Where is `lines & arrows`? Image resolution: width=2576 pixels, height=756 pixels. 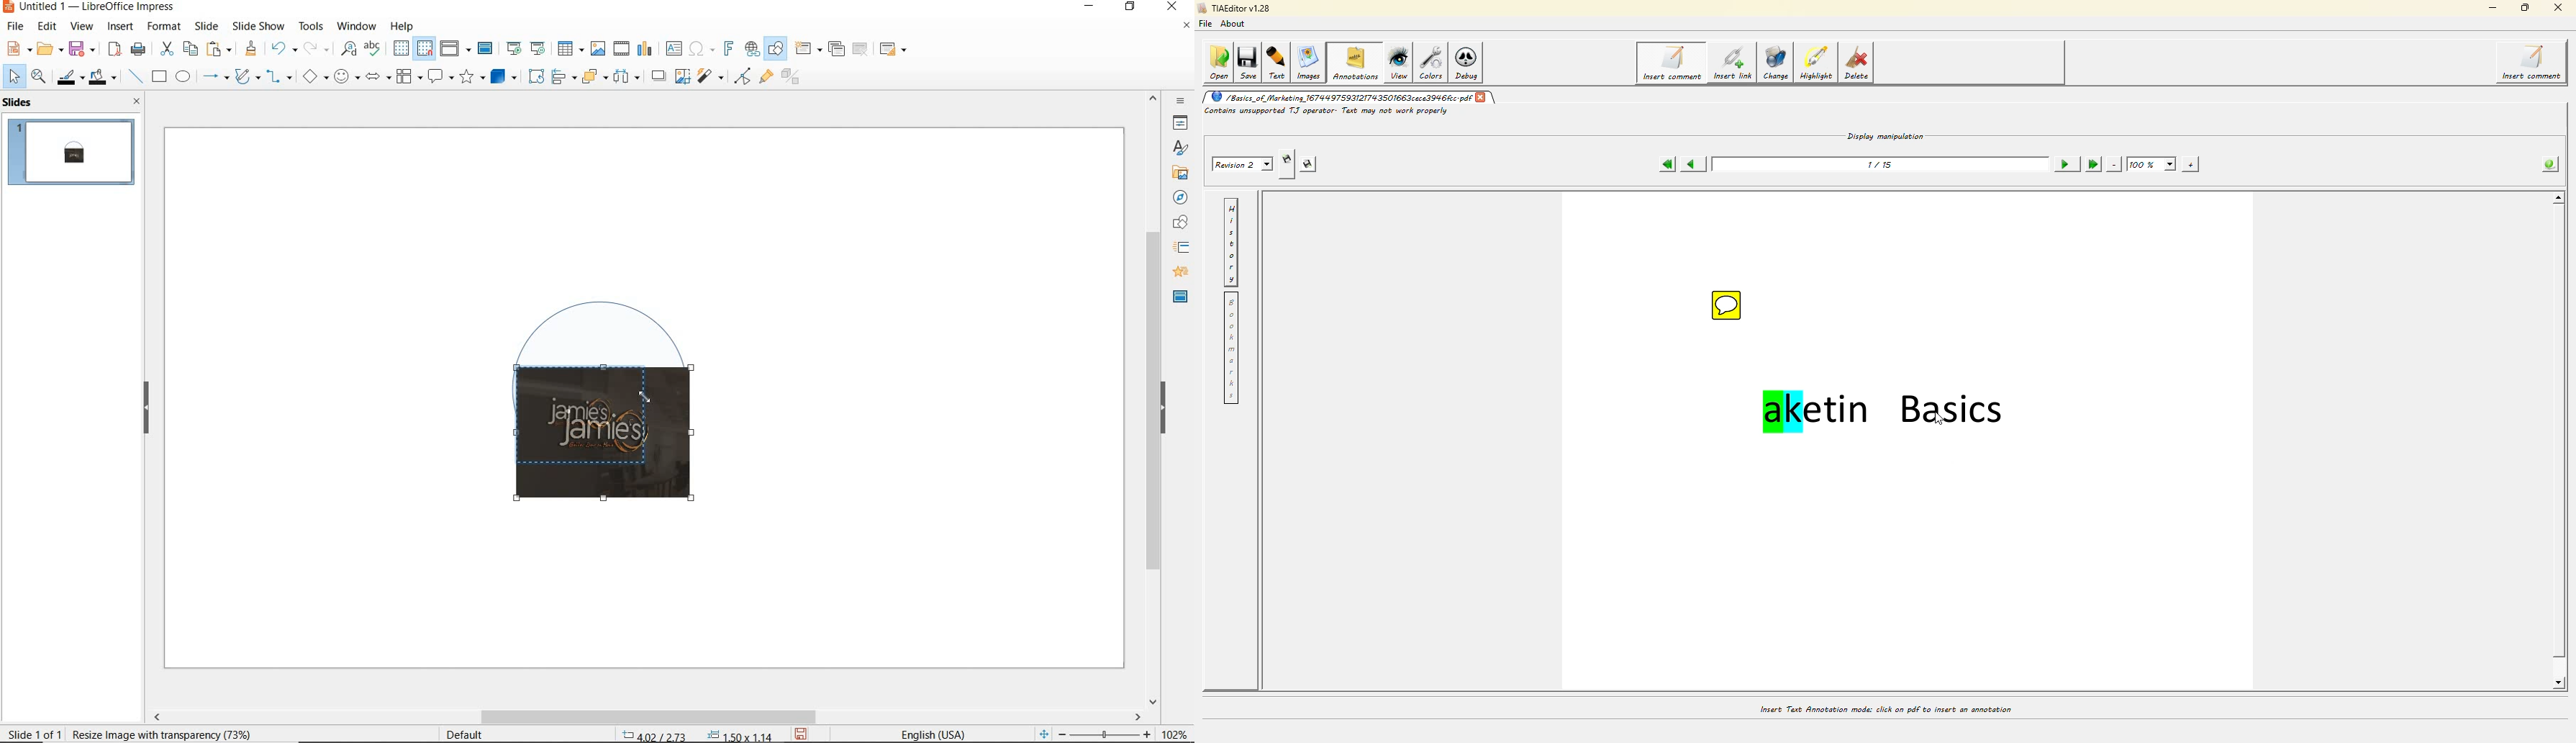 lines & arrows is located at coordinates (215, 78).